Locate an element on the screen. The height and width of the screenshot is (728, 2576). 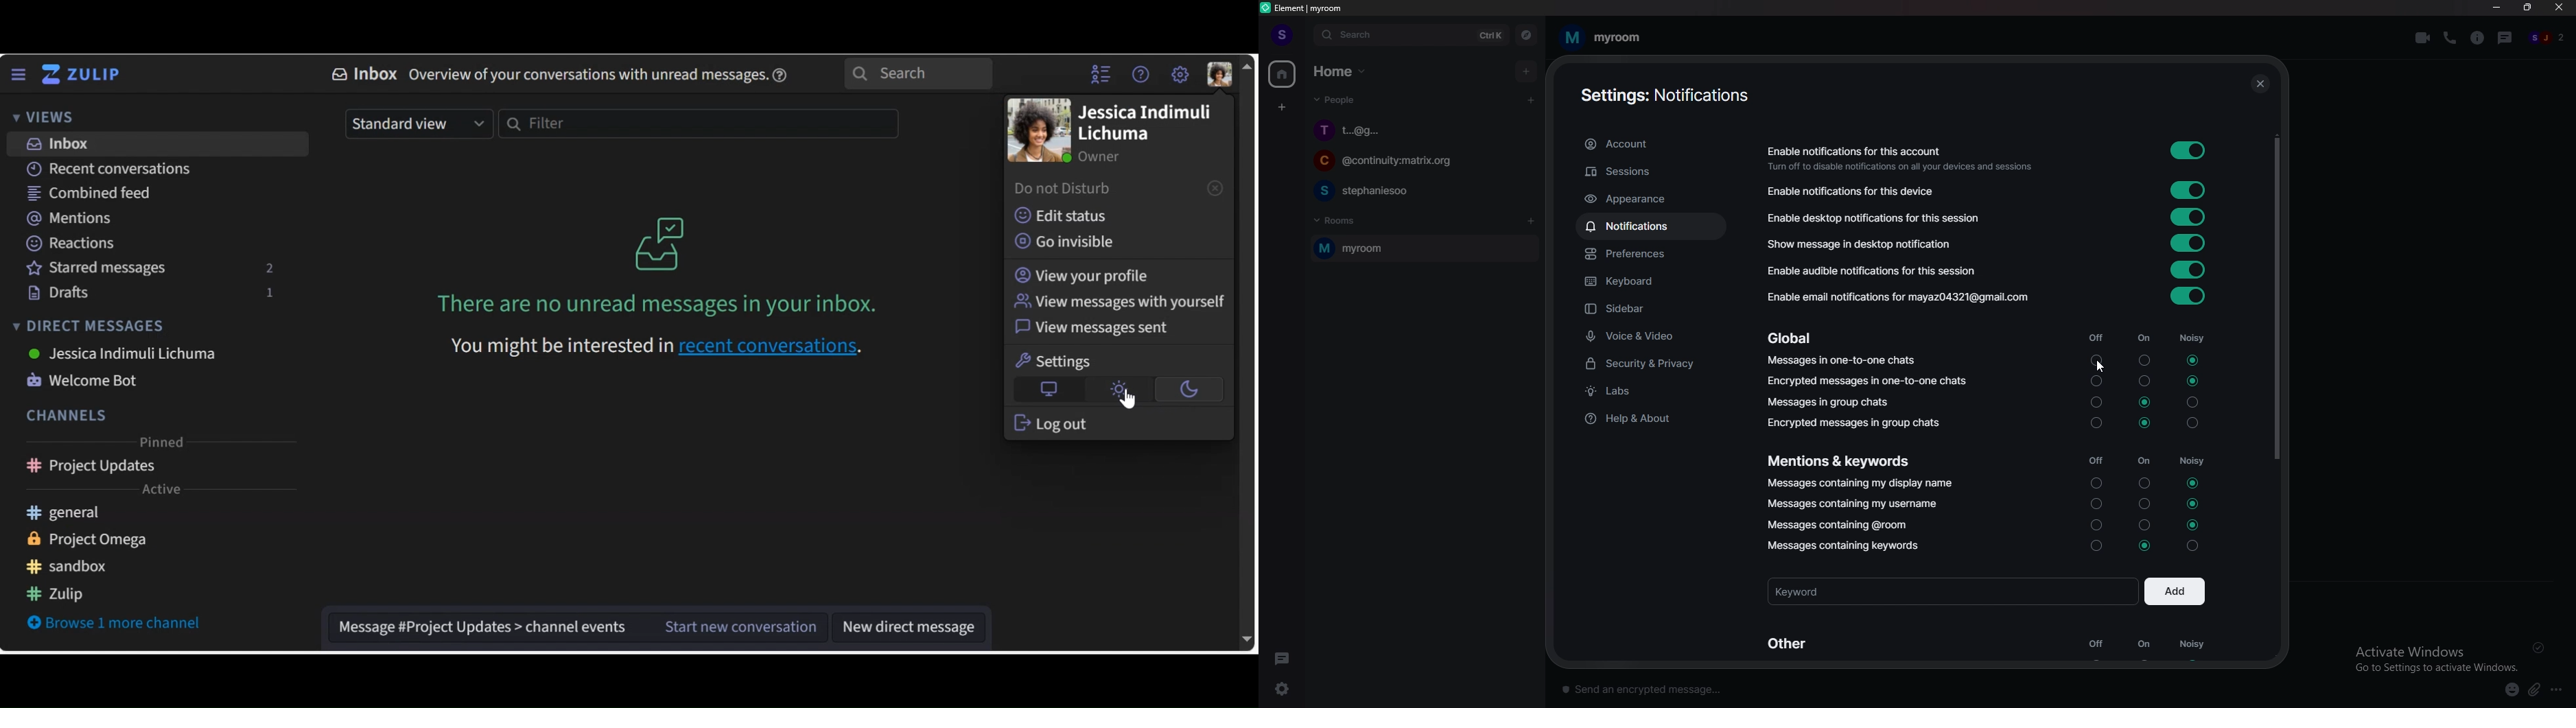
settings is located at coordinates (1180, 75).